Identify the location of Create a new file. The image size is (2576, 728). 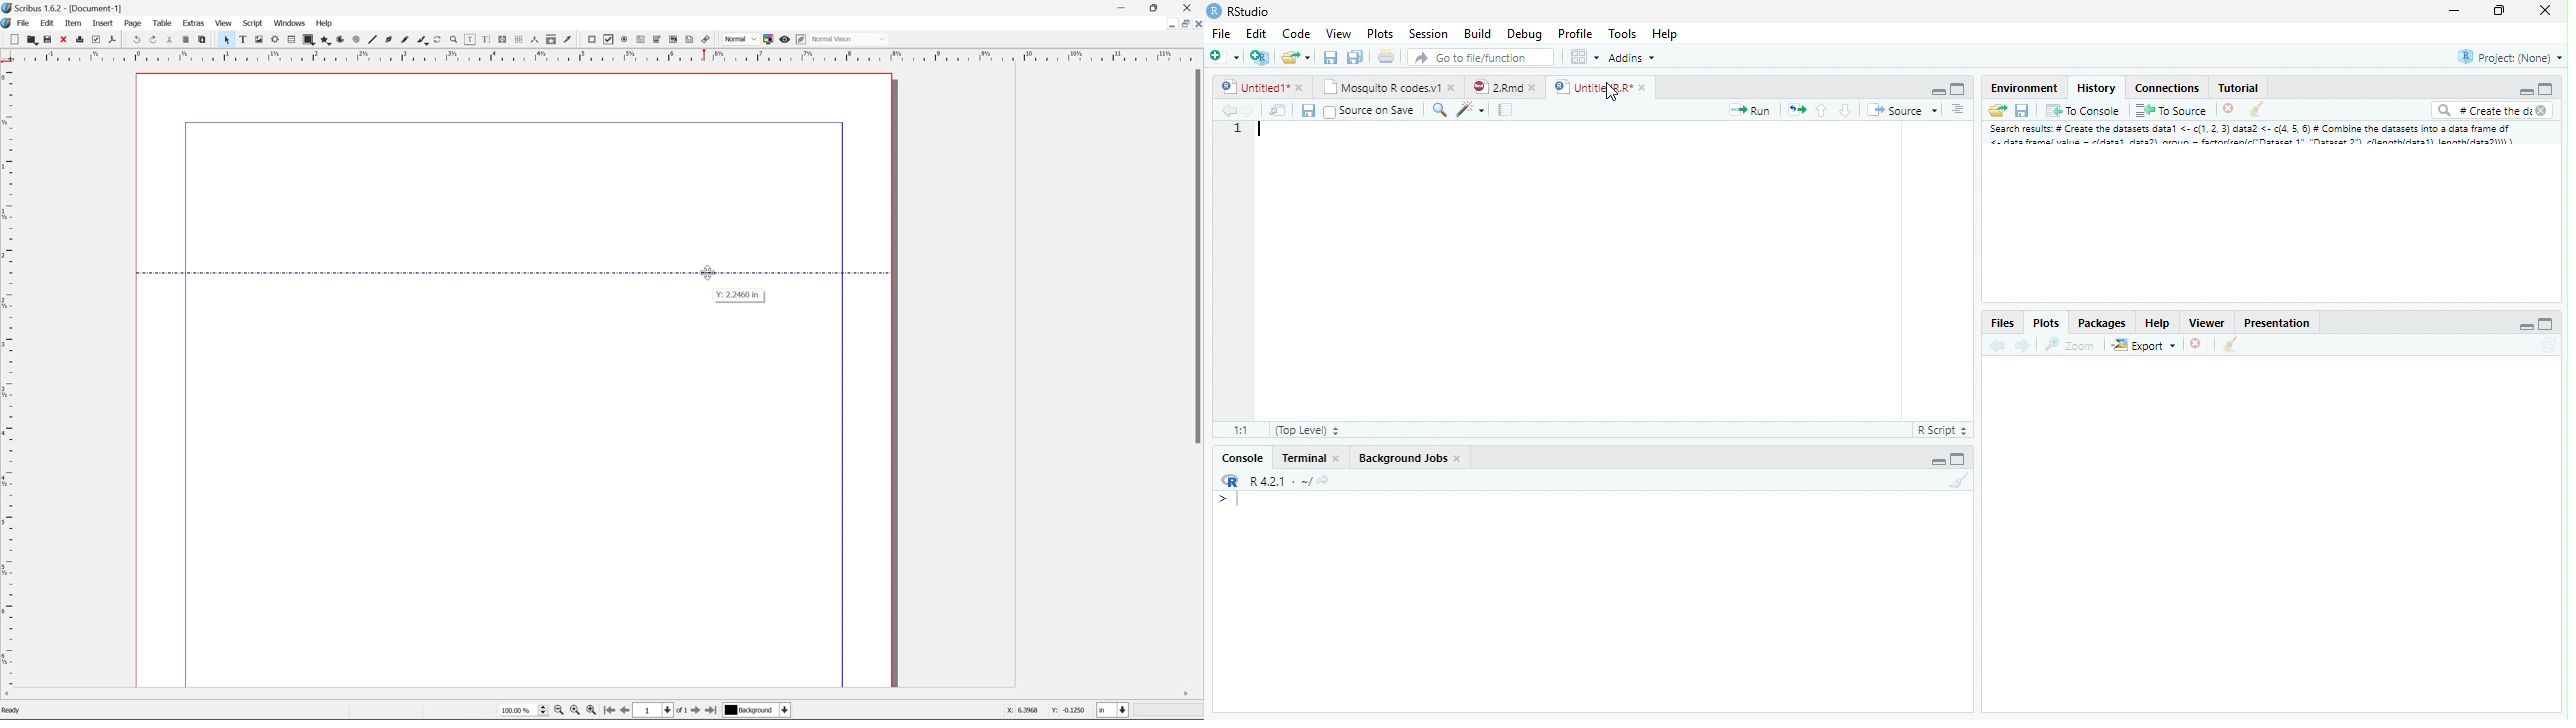
(1298, 57).